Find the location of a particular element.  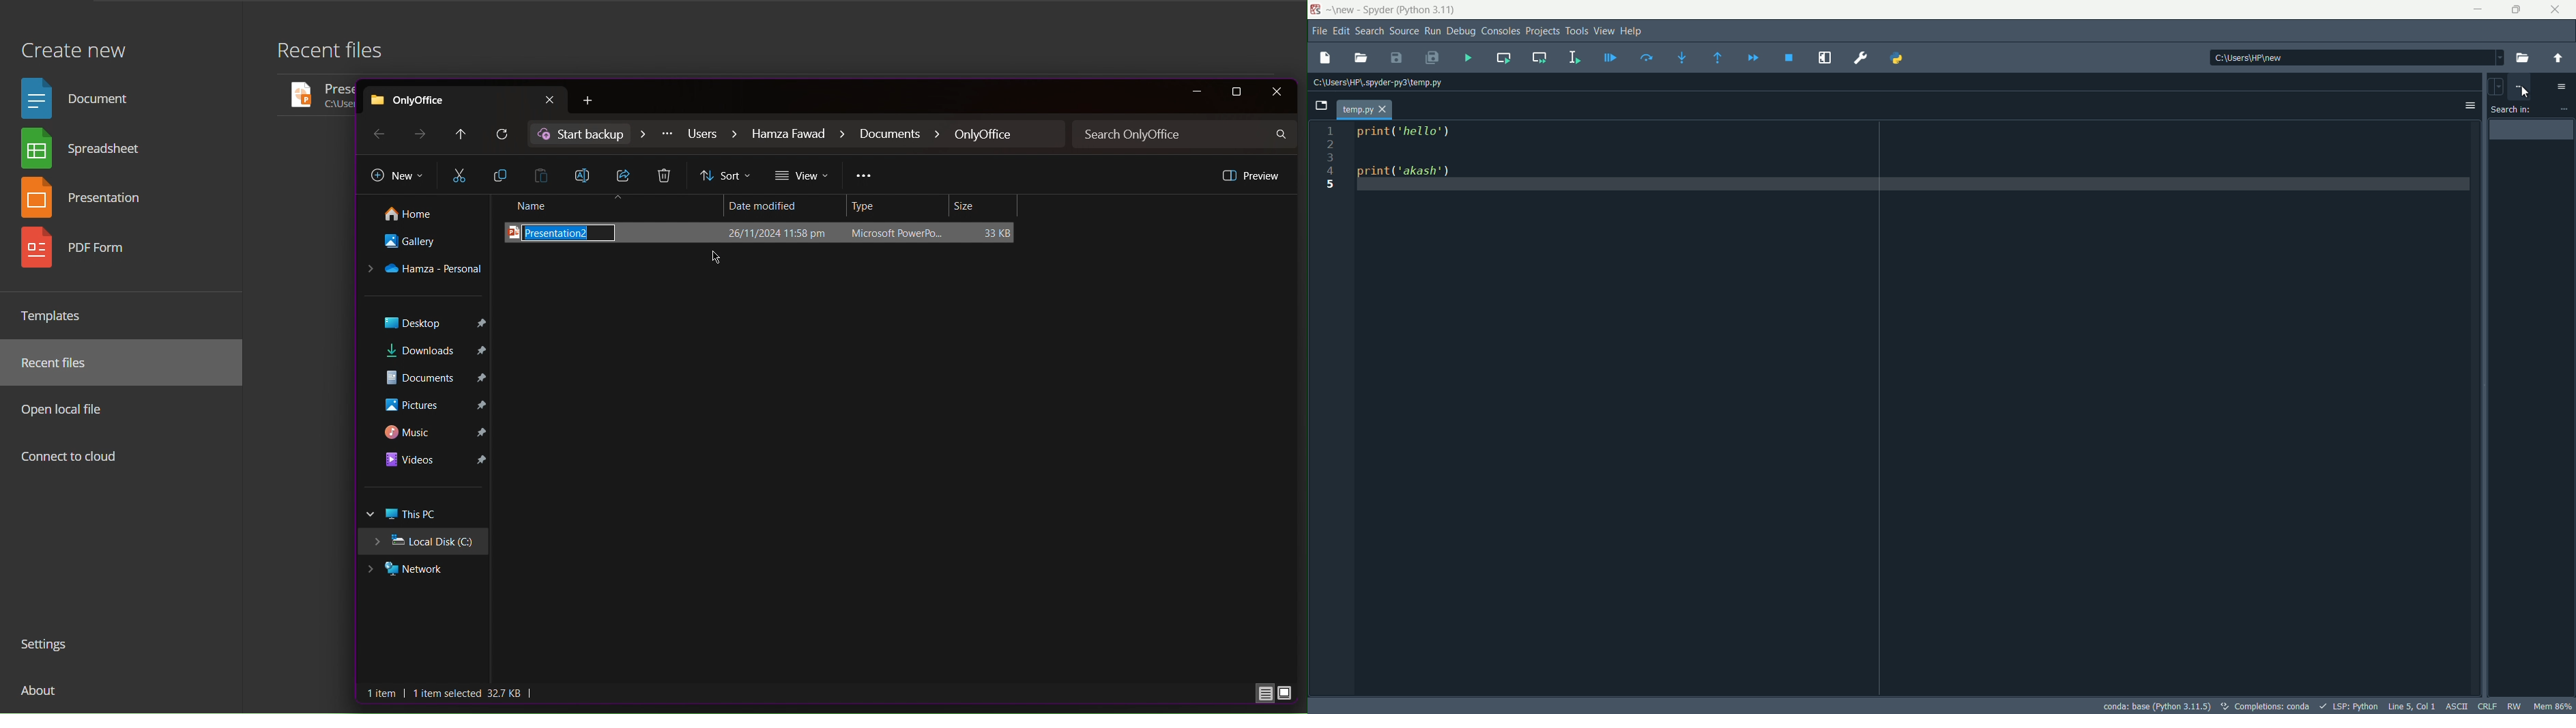

settings is located at coordinates (2563, 109).